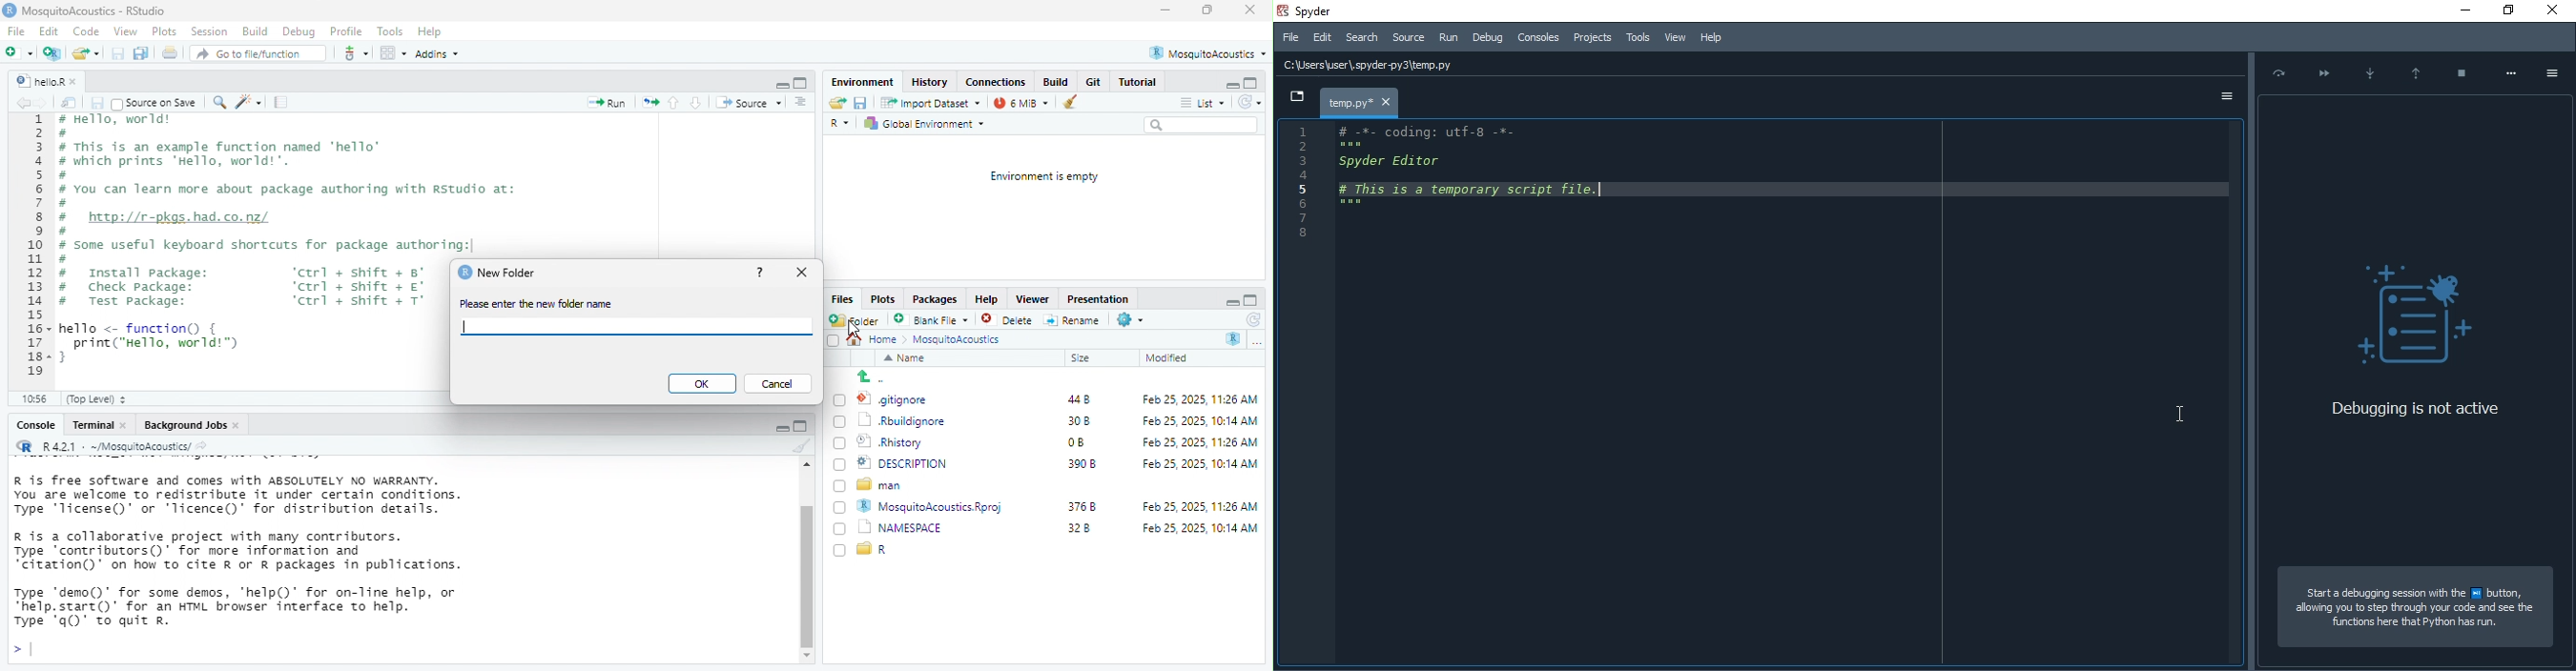 The image size is (2576, 672). I want to click on remove object, so click(1078, 103).